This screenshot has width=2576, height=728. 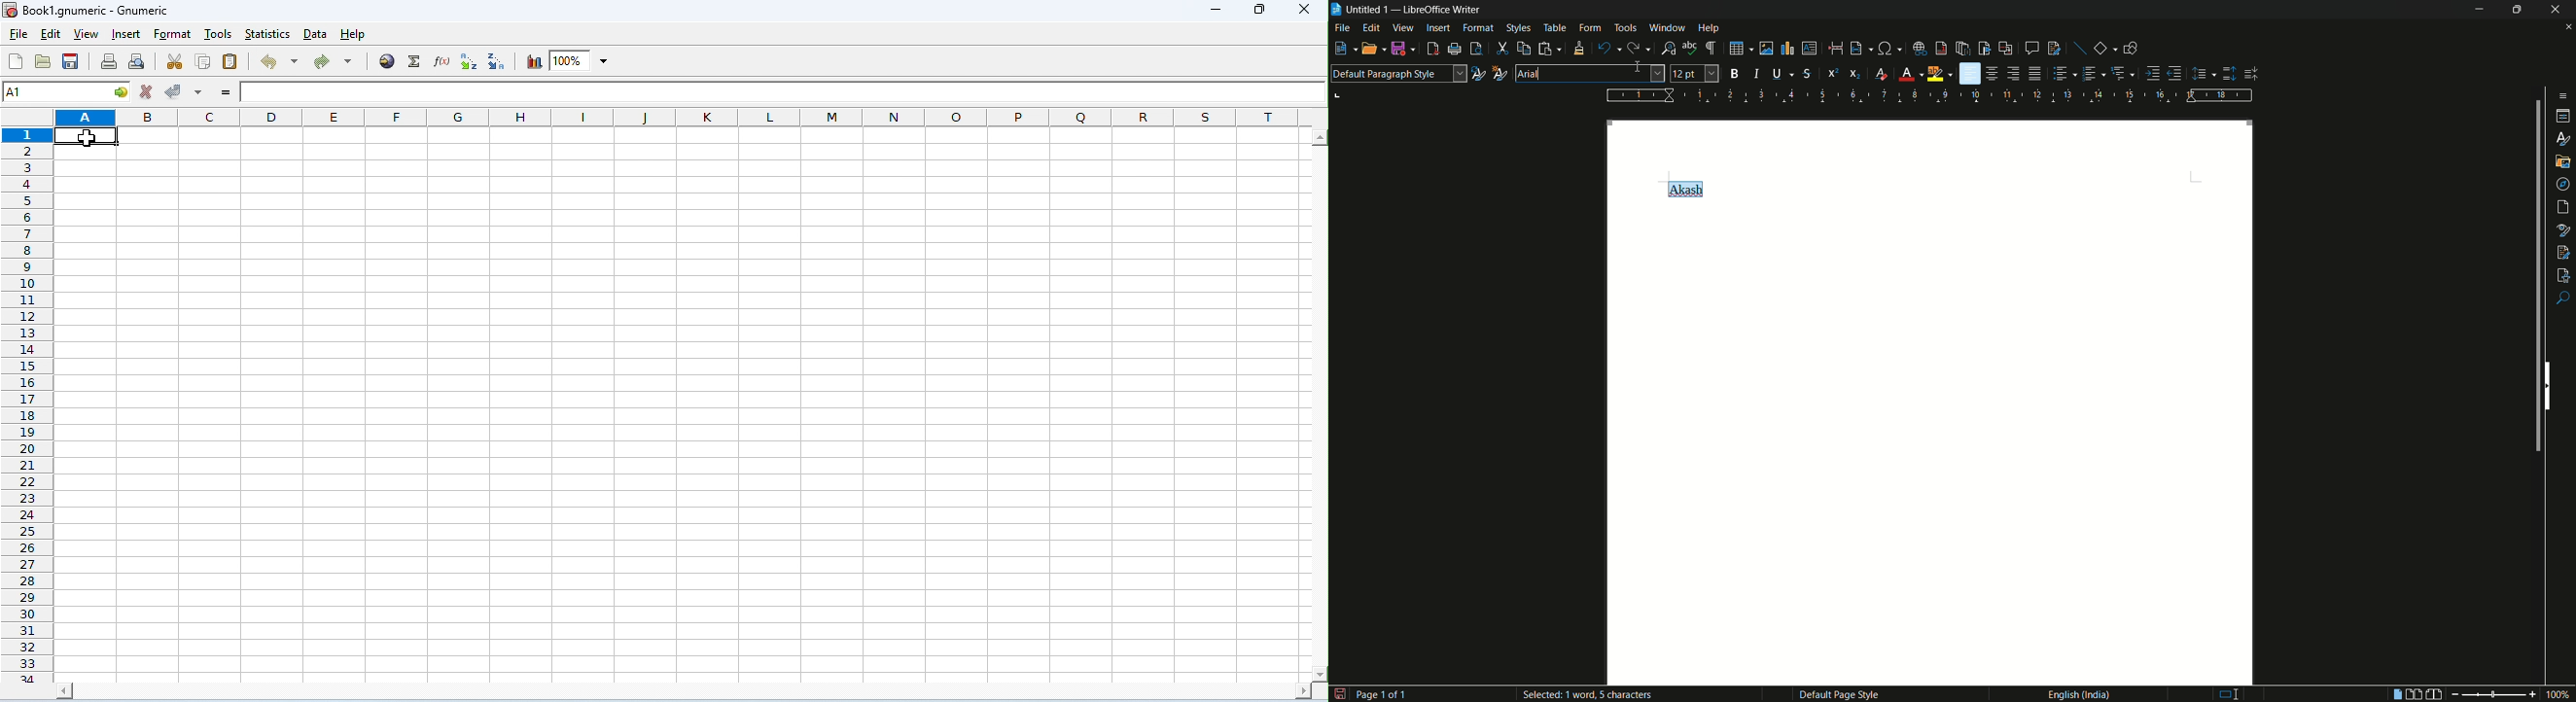 I want to click on edit menu, so click(x=1373, y=29).